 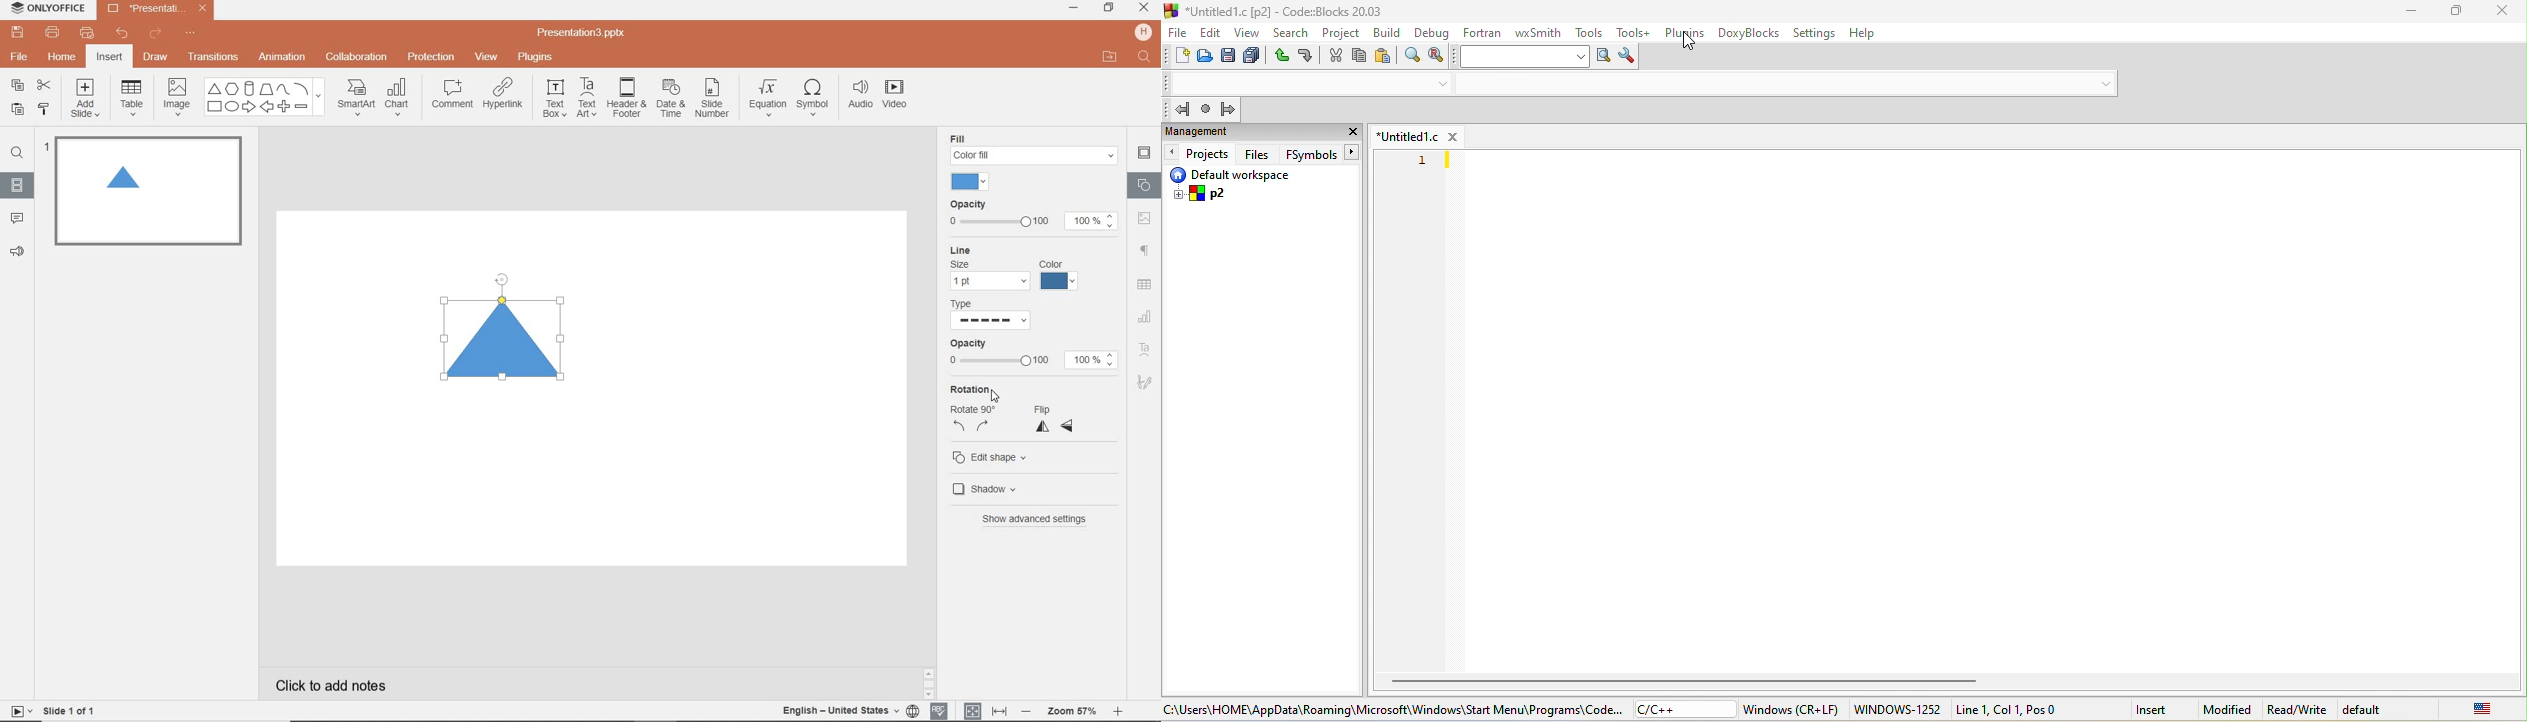 What do you see at coordinates (156, 58) in the screenshot?
I see `DRAW` at bounding box center [156, 58].